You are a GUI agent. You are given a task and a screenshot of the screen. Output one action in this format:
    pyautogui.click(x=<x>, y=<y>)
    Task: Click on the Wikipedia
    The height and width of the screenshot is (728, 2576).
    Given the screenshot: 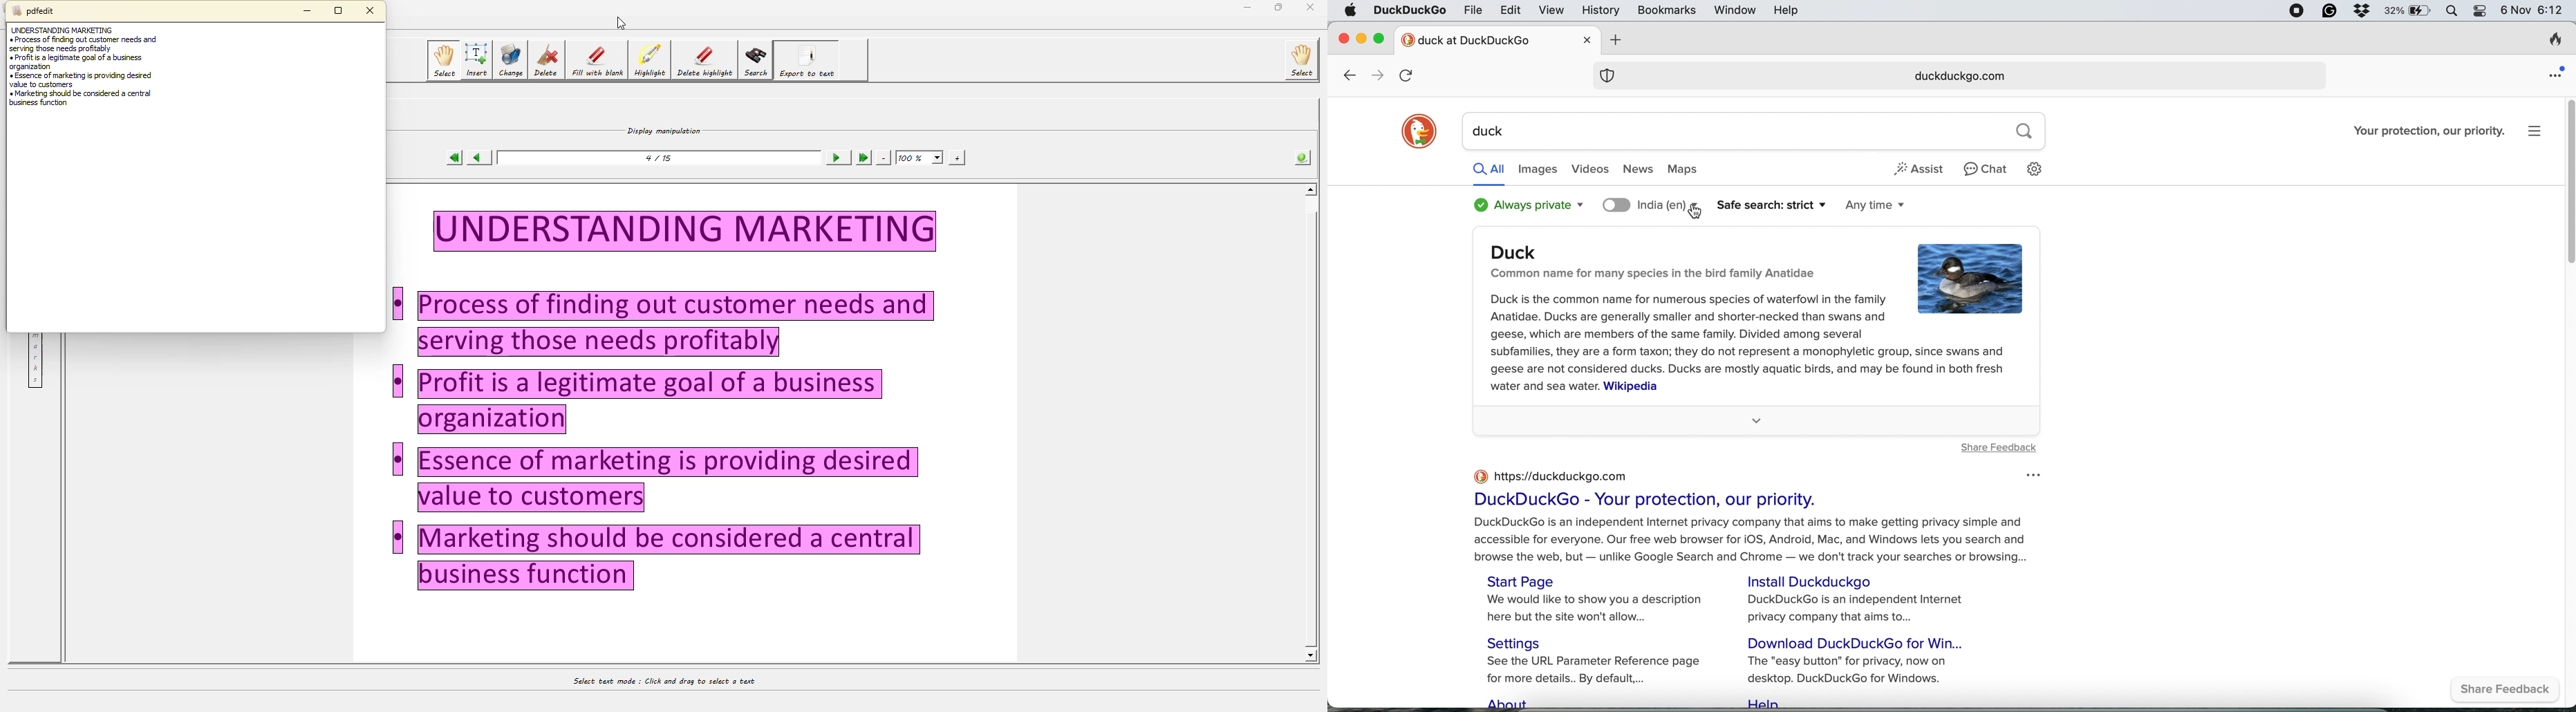 What is the action you would take?
    pyautogui.click(x=1631, y=387)
    